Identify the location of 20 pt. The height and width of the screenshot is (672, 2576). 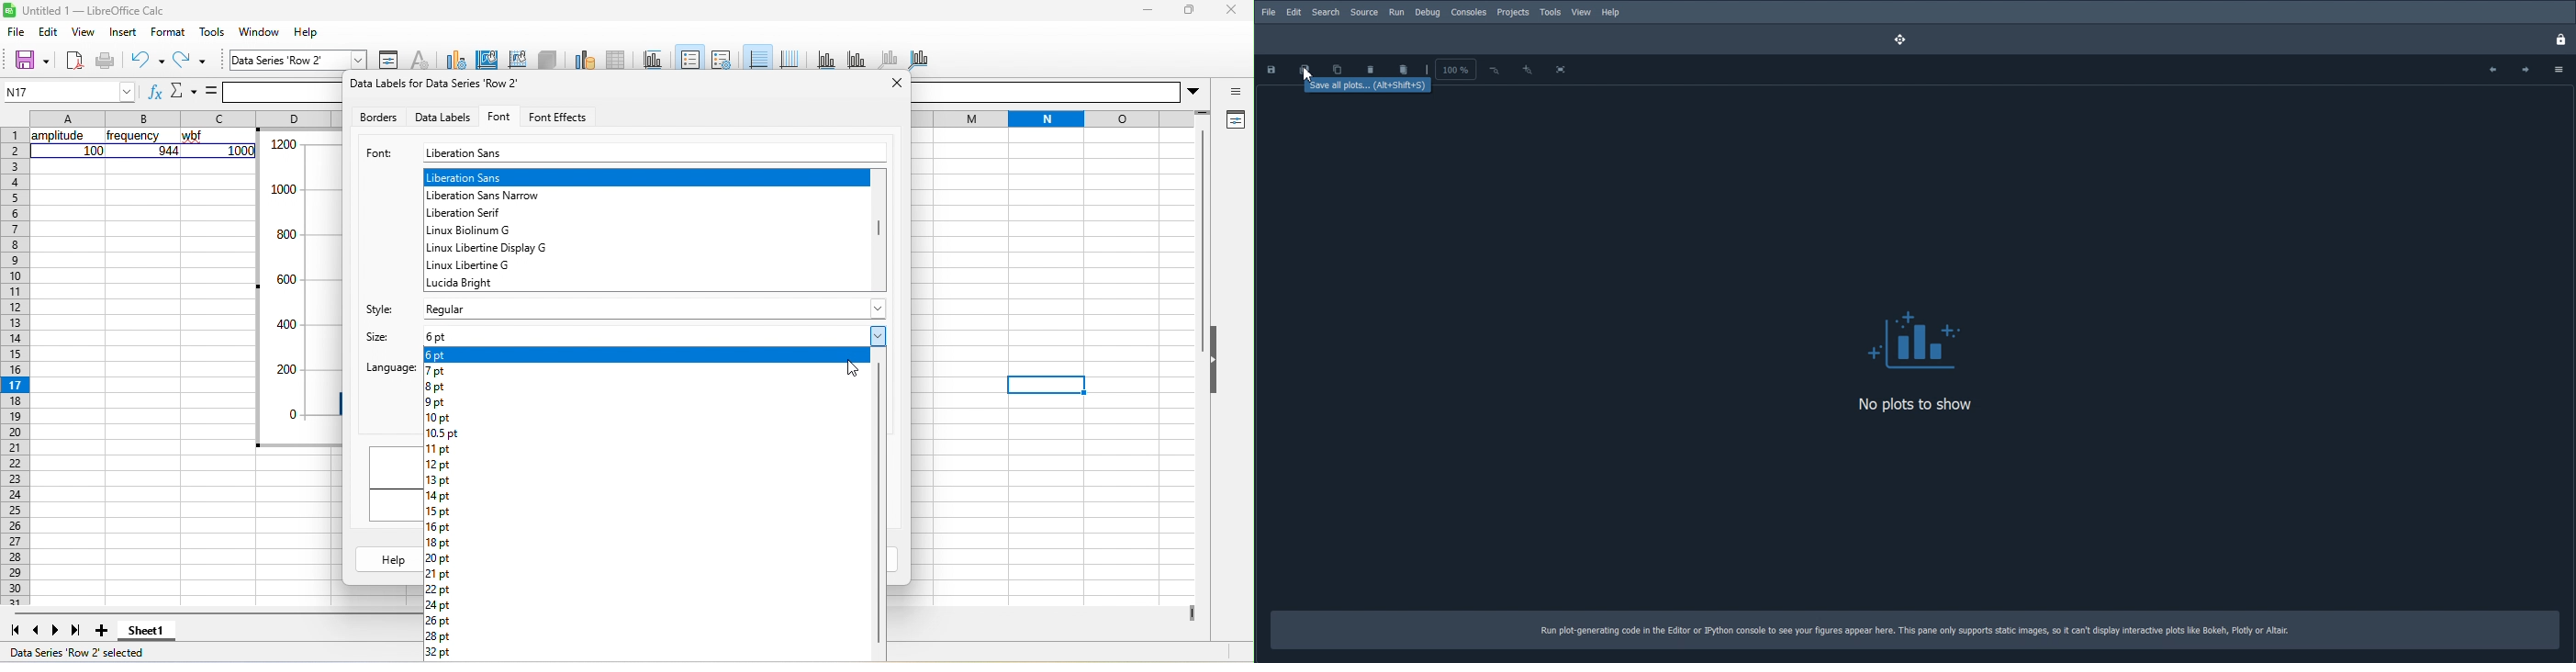
(439, 559).